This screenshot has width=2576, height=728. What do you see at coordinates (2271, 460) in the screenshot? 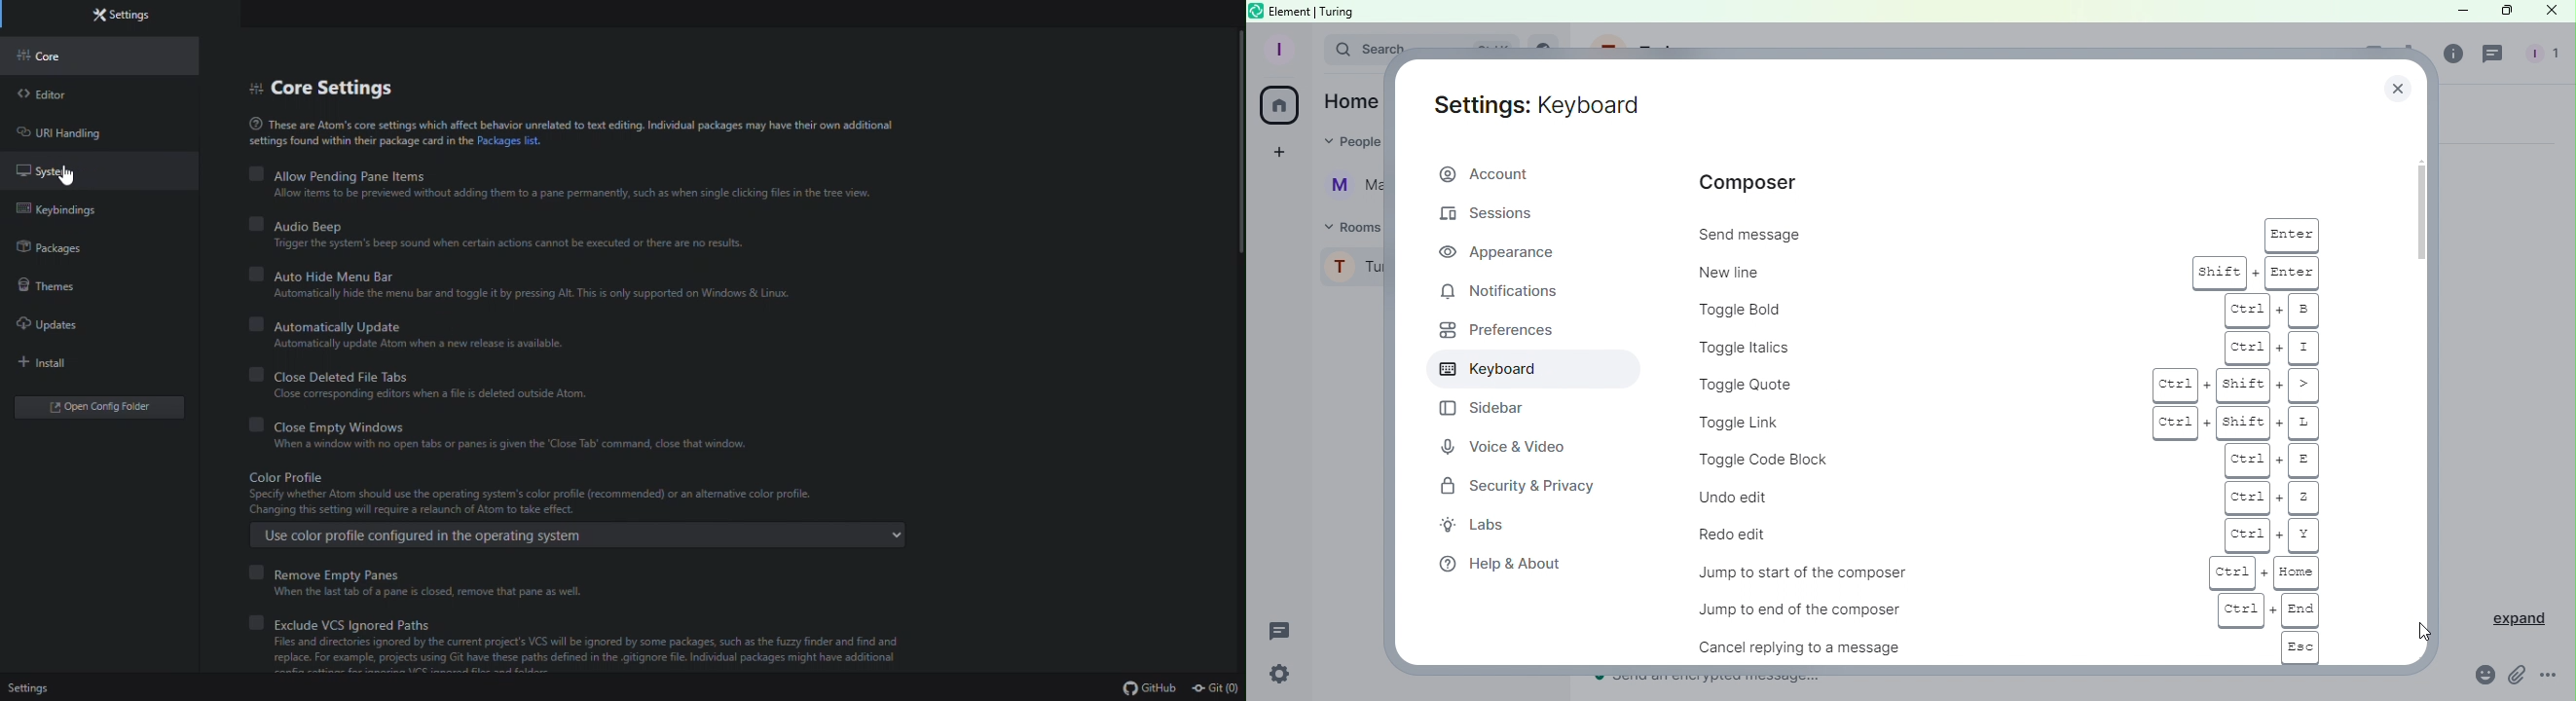
I see `ctrl + E` at bounding box center [2271, 460].